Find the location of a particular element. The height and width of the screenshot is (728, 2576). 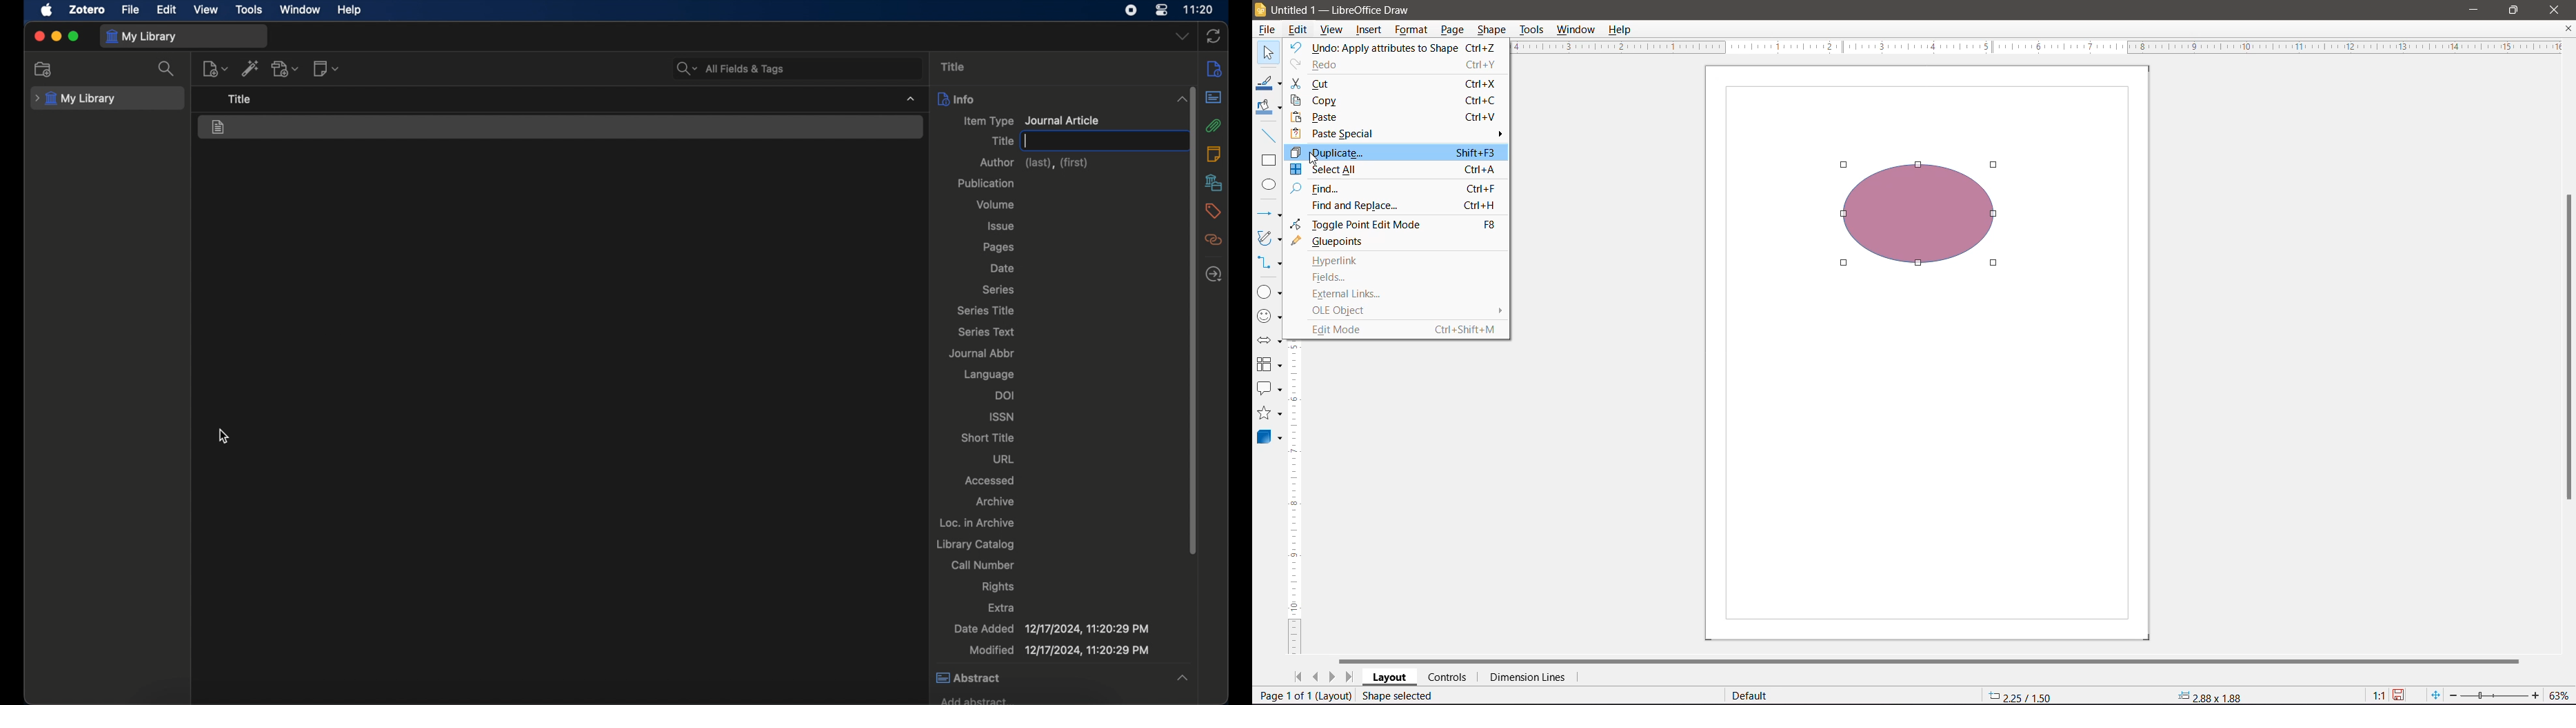

dropdown is located at coordinates (911, 98).